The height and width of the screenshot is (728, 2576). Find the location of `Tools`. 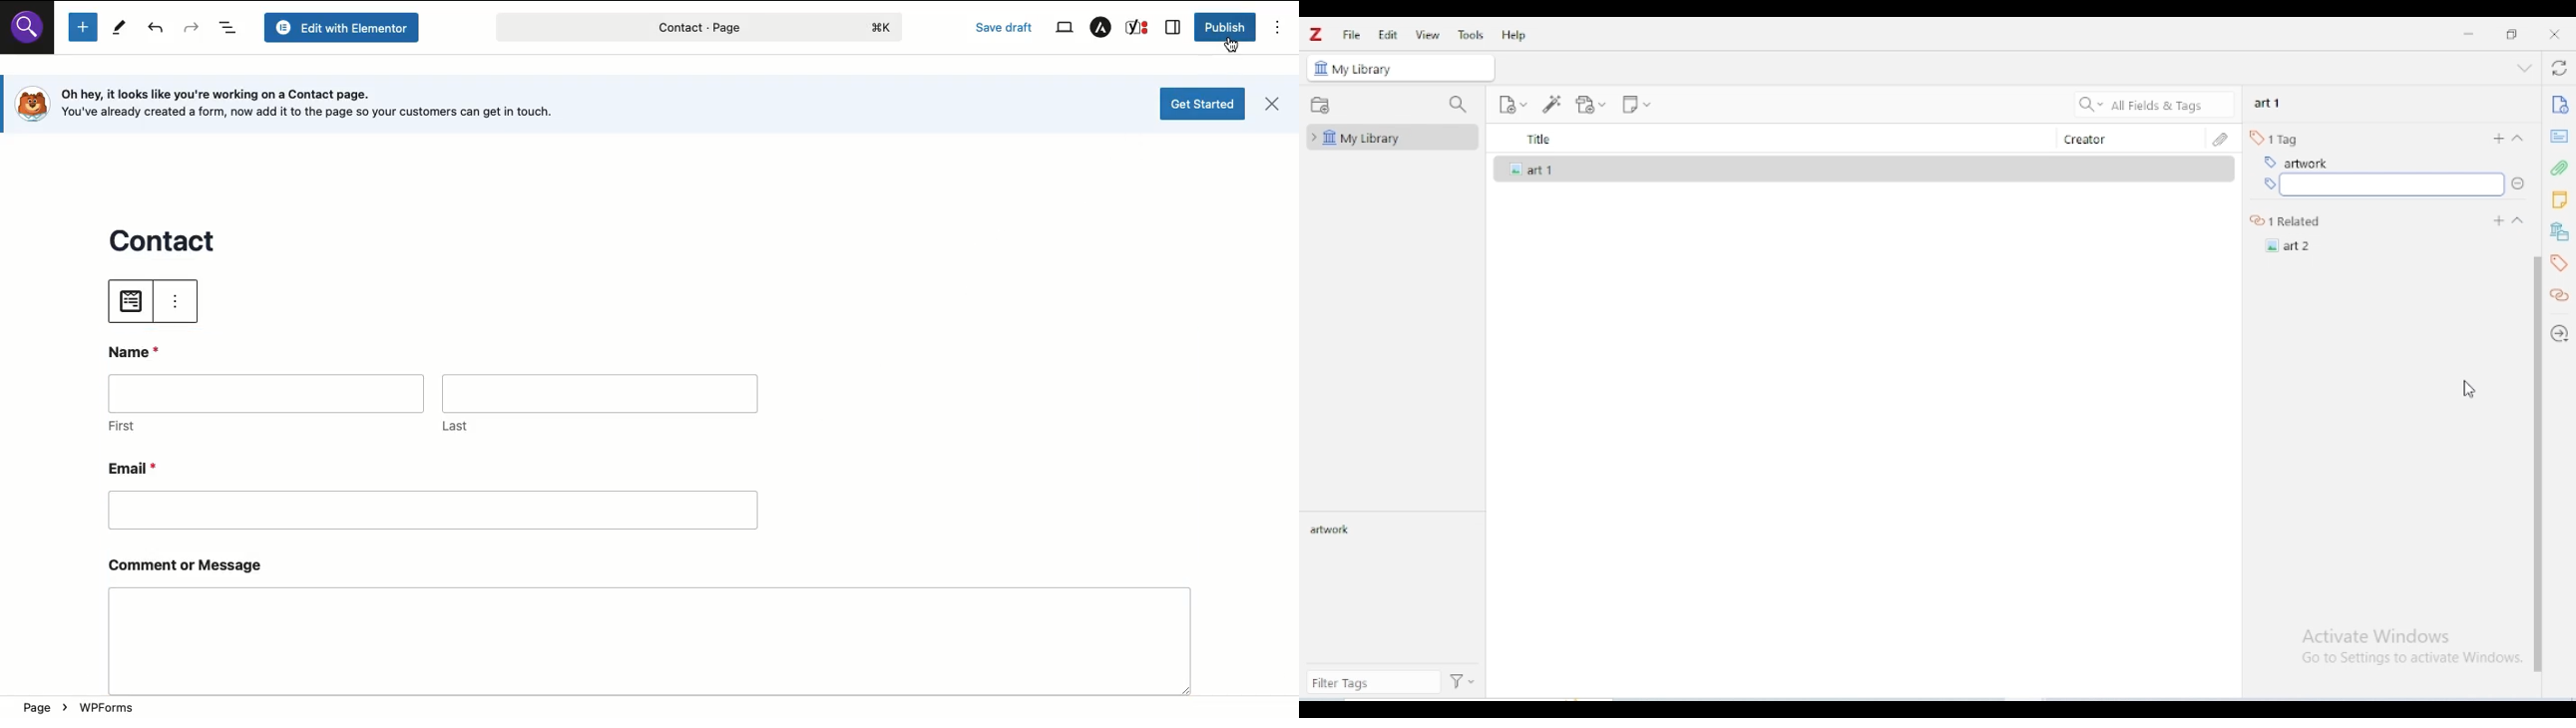

Tools is located at coordinates (117, 27).